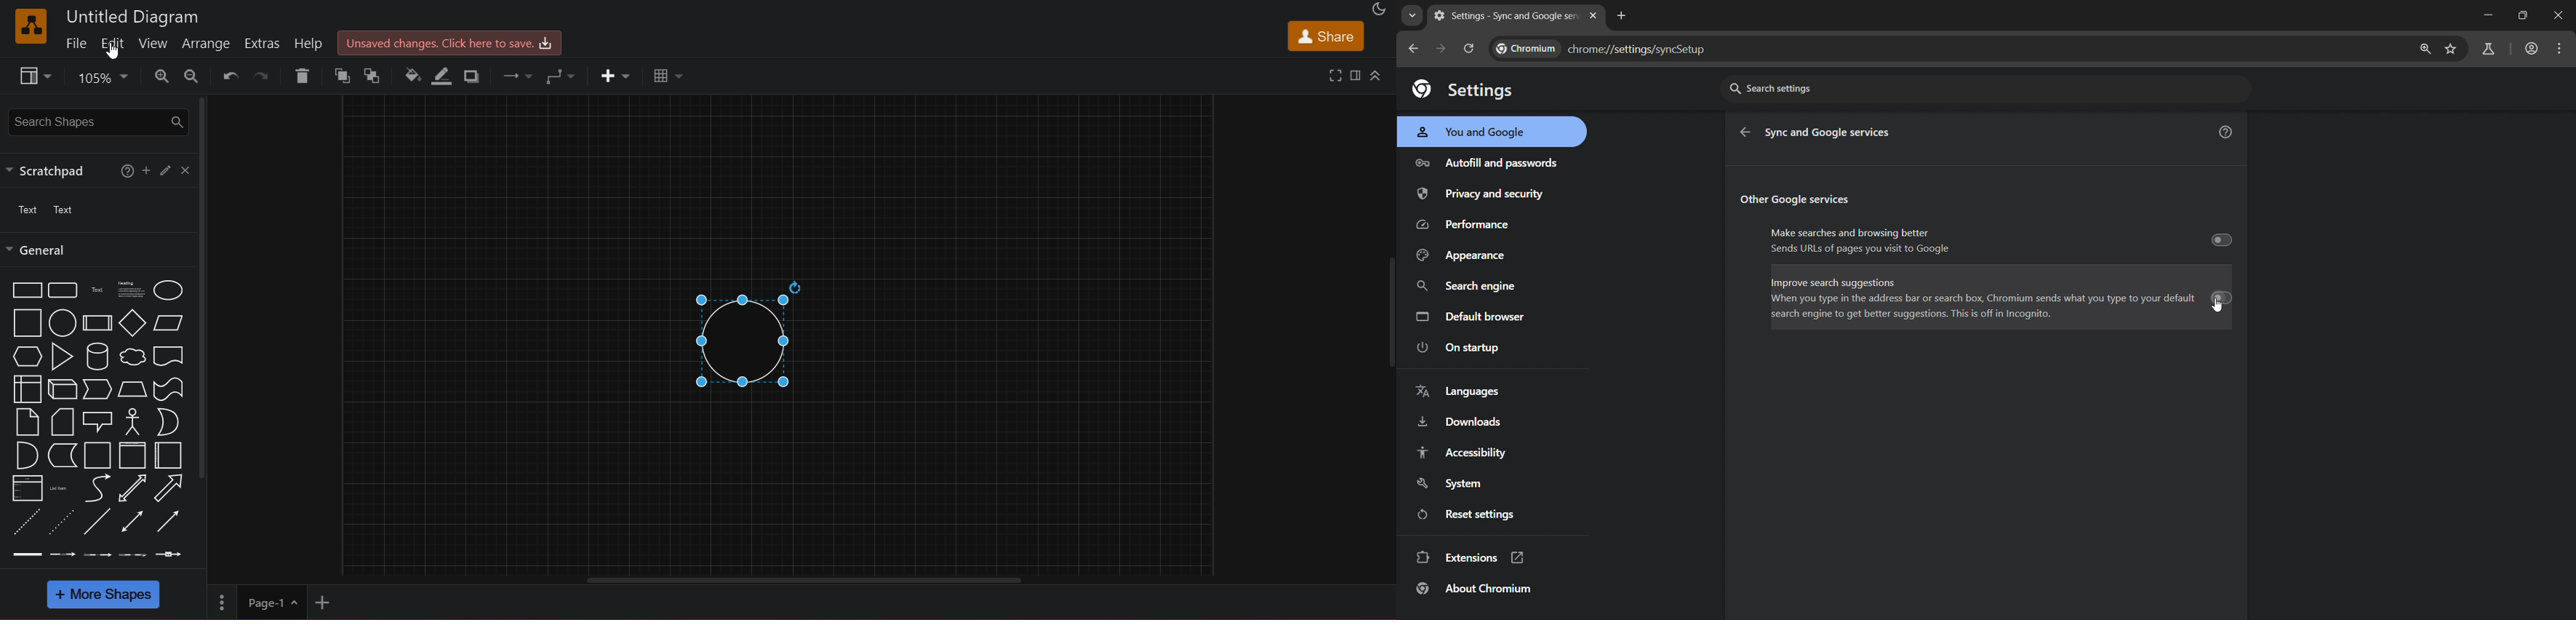 The width and height of the screenshot is (2576, 644). Describe the element at coordinates (2001, 296) in the screenshot. I see `Improve search suggestions
When you type in the address bar or search box, Chromium sends what you type to your default
search engine to get better suggestions. This is off in Incognito.` at that location.